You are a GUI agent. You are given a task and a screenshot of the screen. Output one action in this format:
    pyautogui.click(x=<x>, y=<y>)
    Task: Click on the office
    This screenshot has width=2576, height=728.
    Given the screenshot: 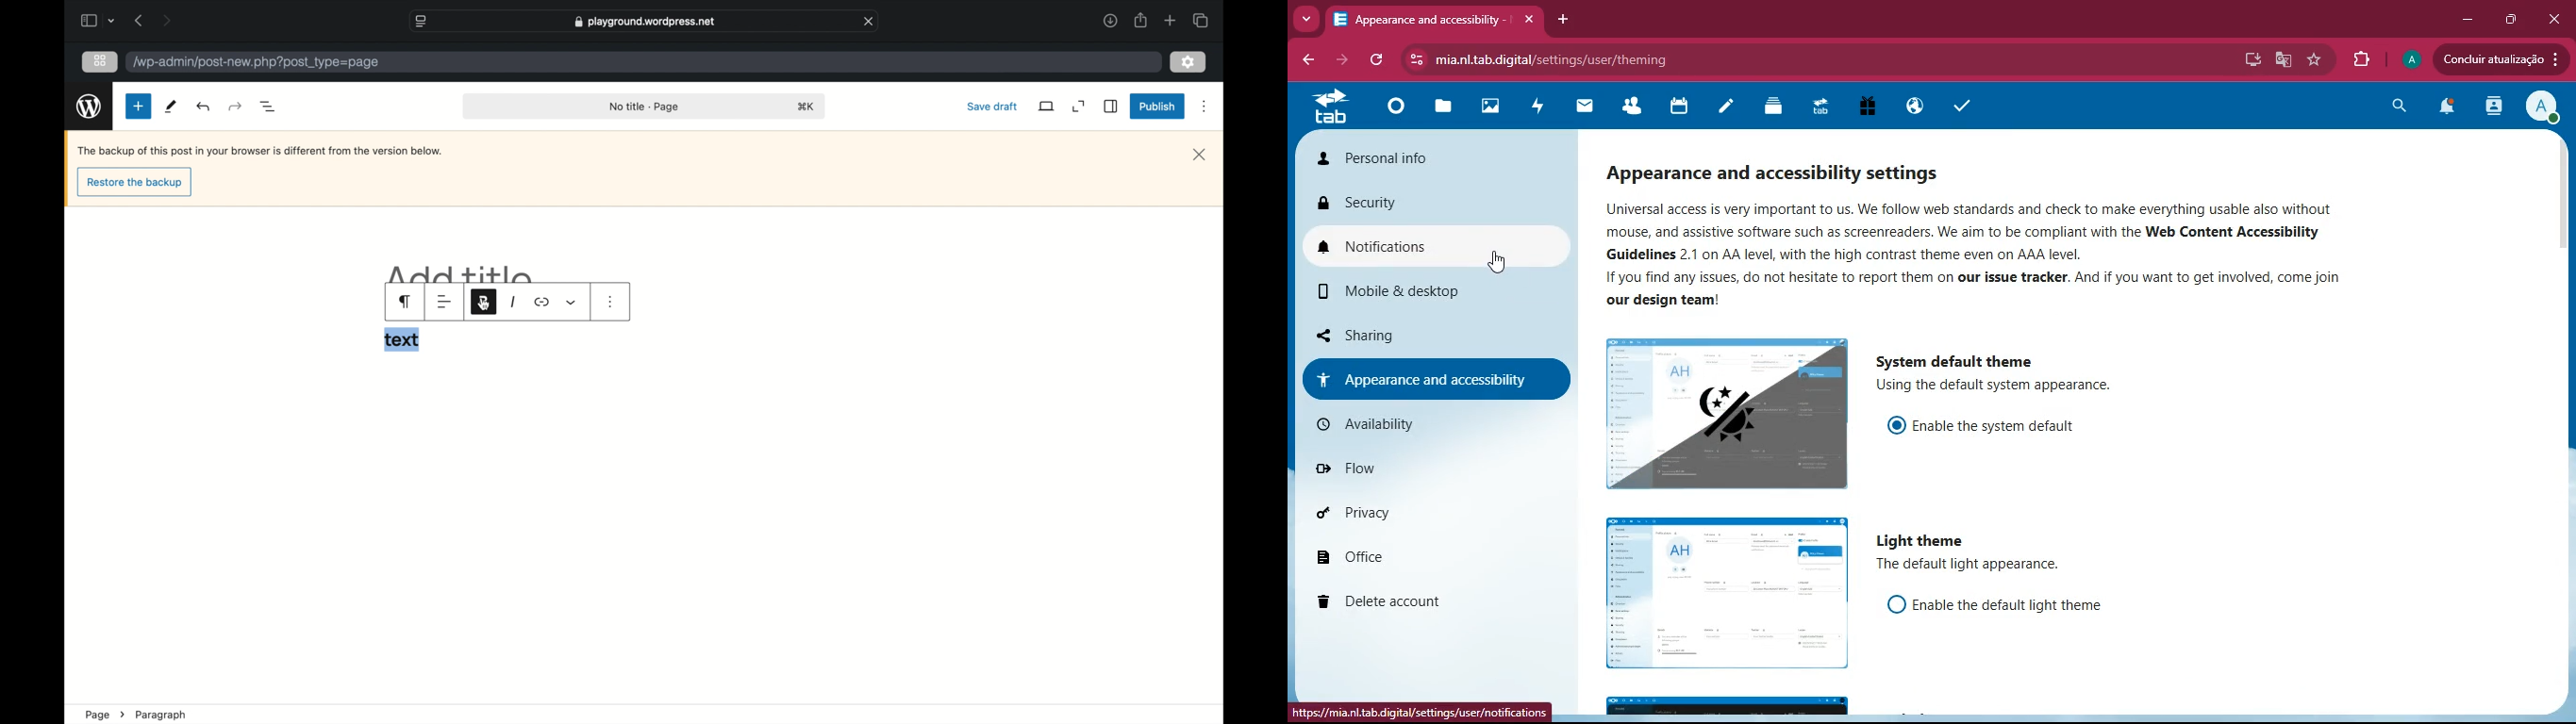 What is the action you would take?
    pyautogui.click(x=1443, y=552)
    